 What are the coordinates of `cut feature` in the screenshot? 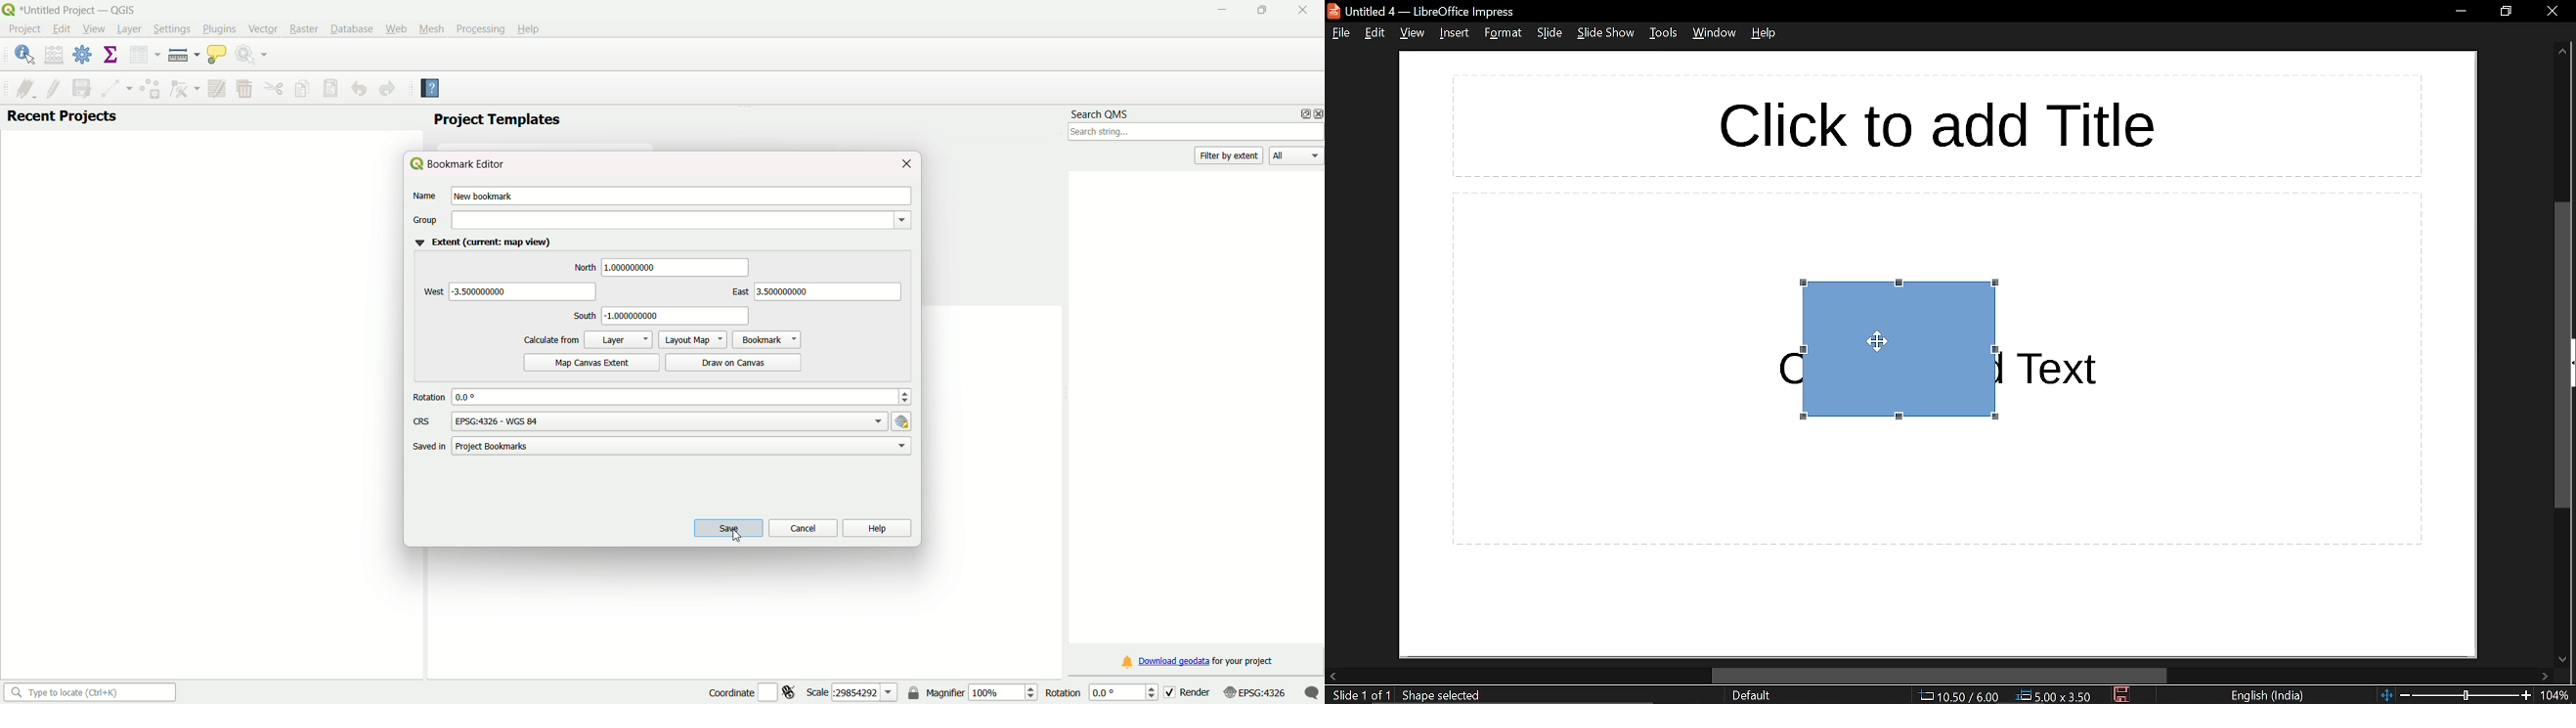 It's located at (275, 88).